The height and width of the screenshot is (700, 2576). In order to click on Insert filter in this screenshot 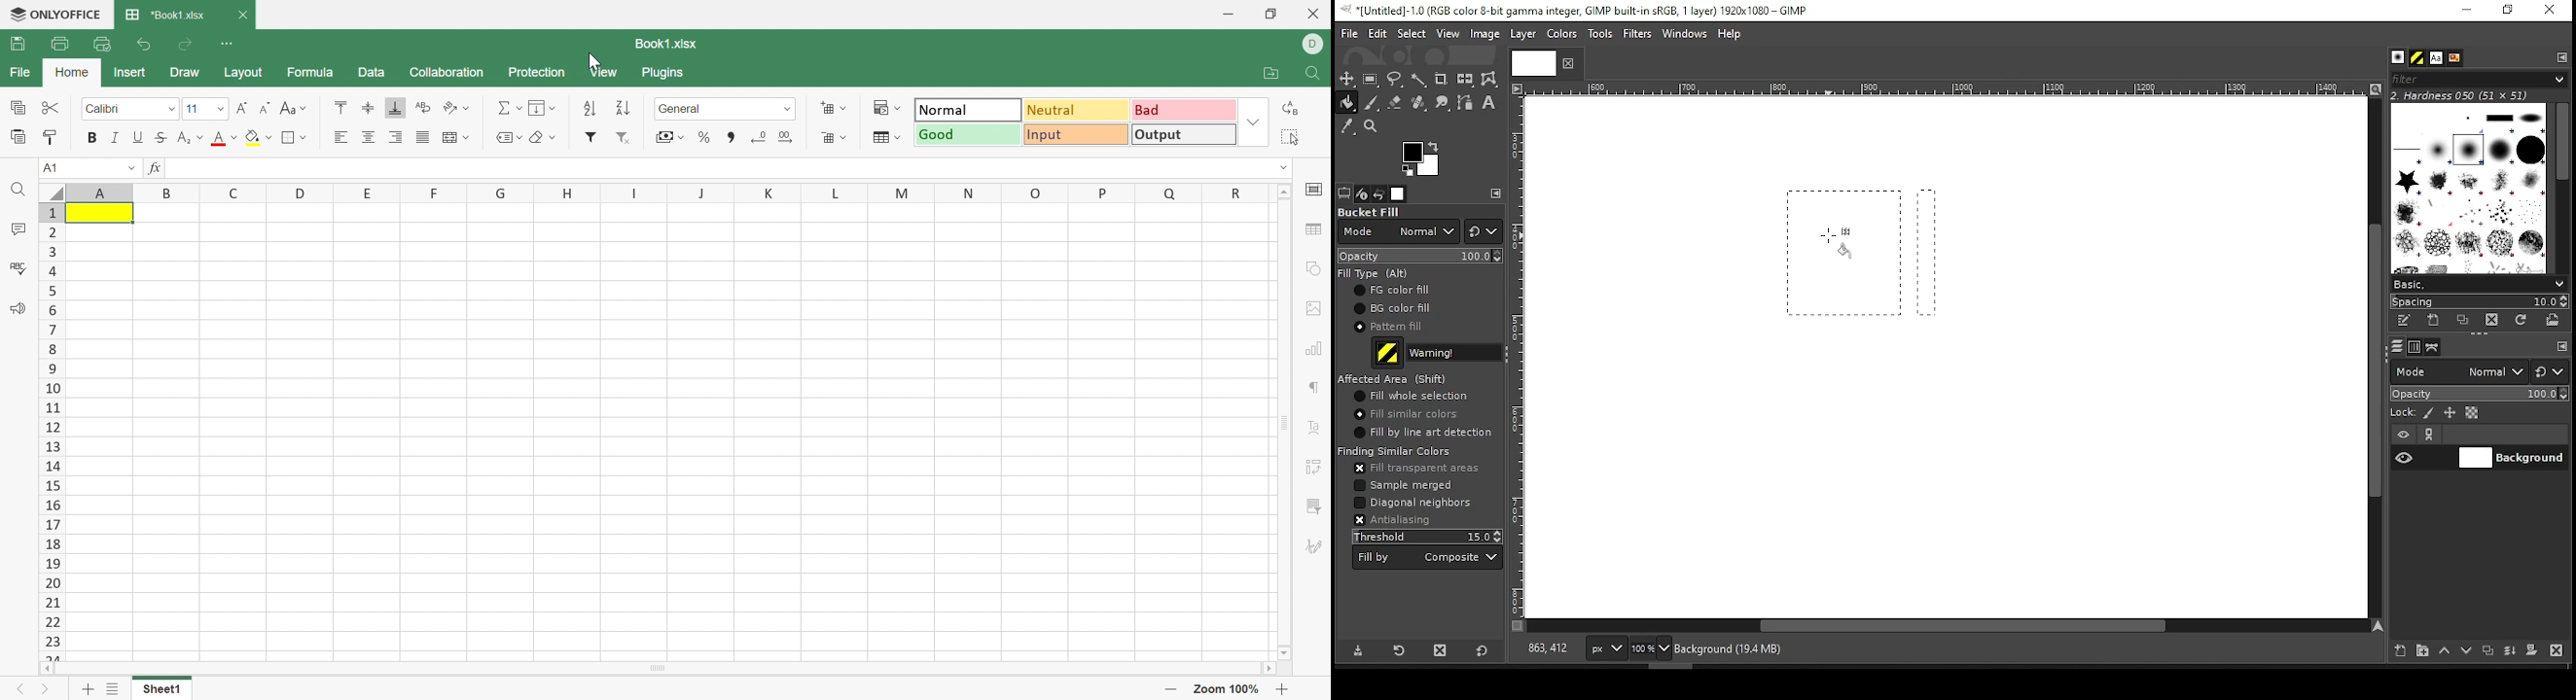, I will do `click(593, 136)`.